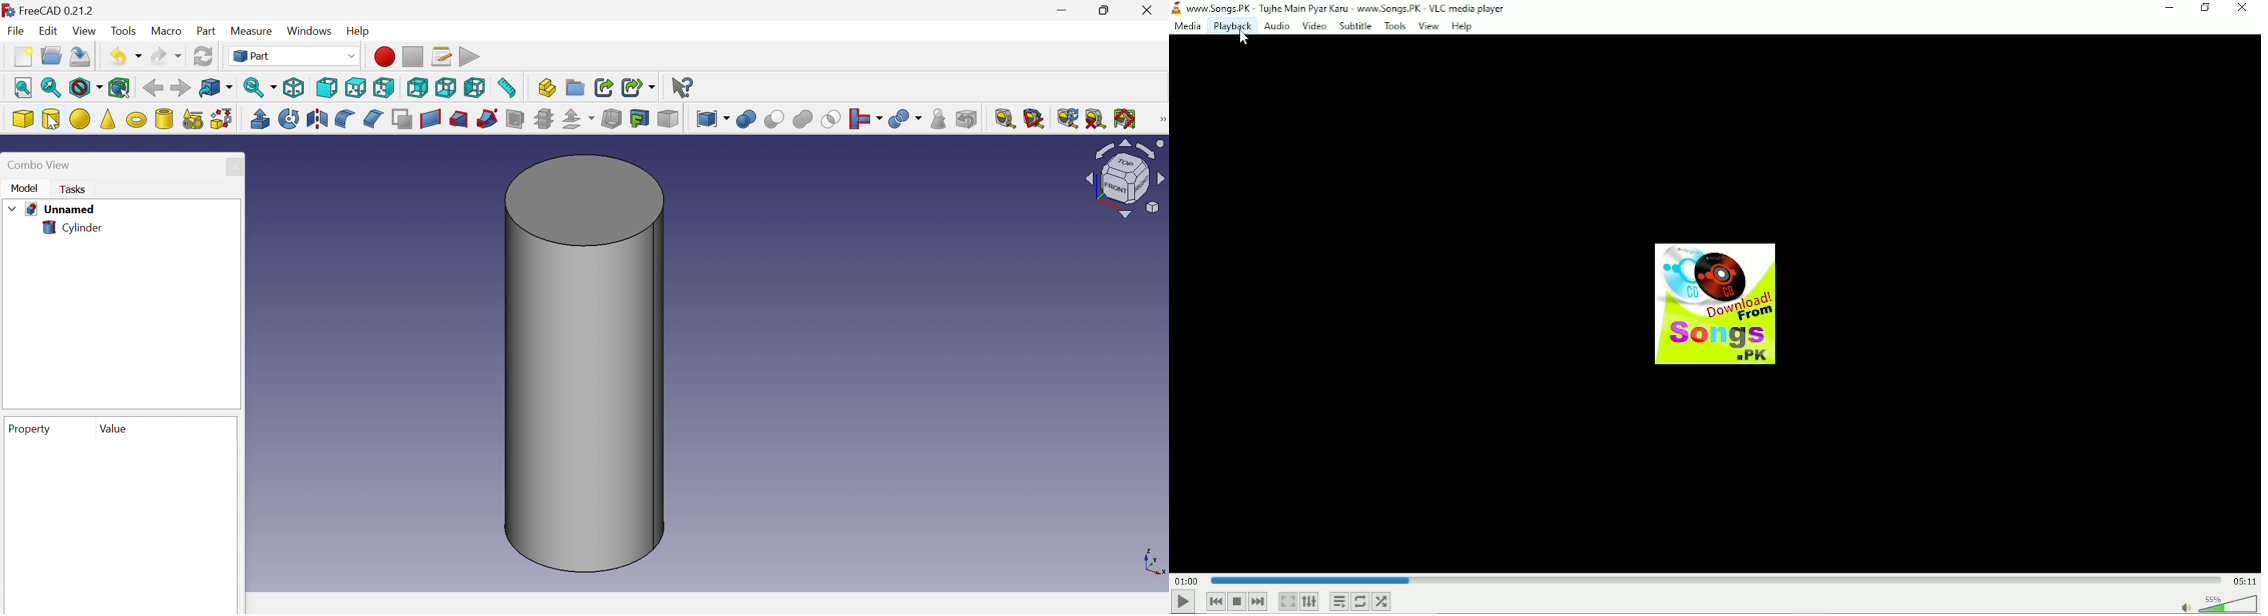 The width and height of the screenshot is (2268, 616). Describe the element at coordinates (1069, 118) in the screenshot. I see `Refresh ` at that location.